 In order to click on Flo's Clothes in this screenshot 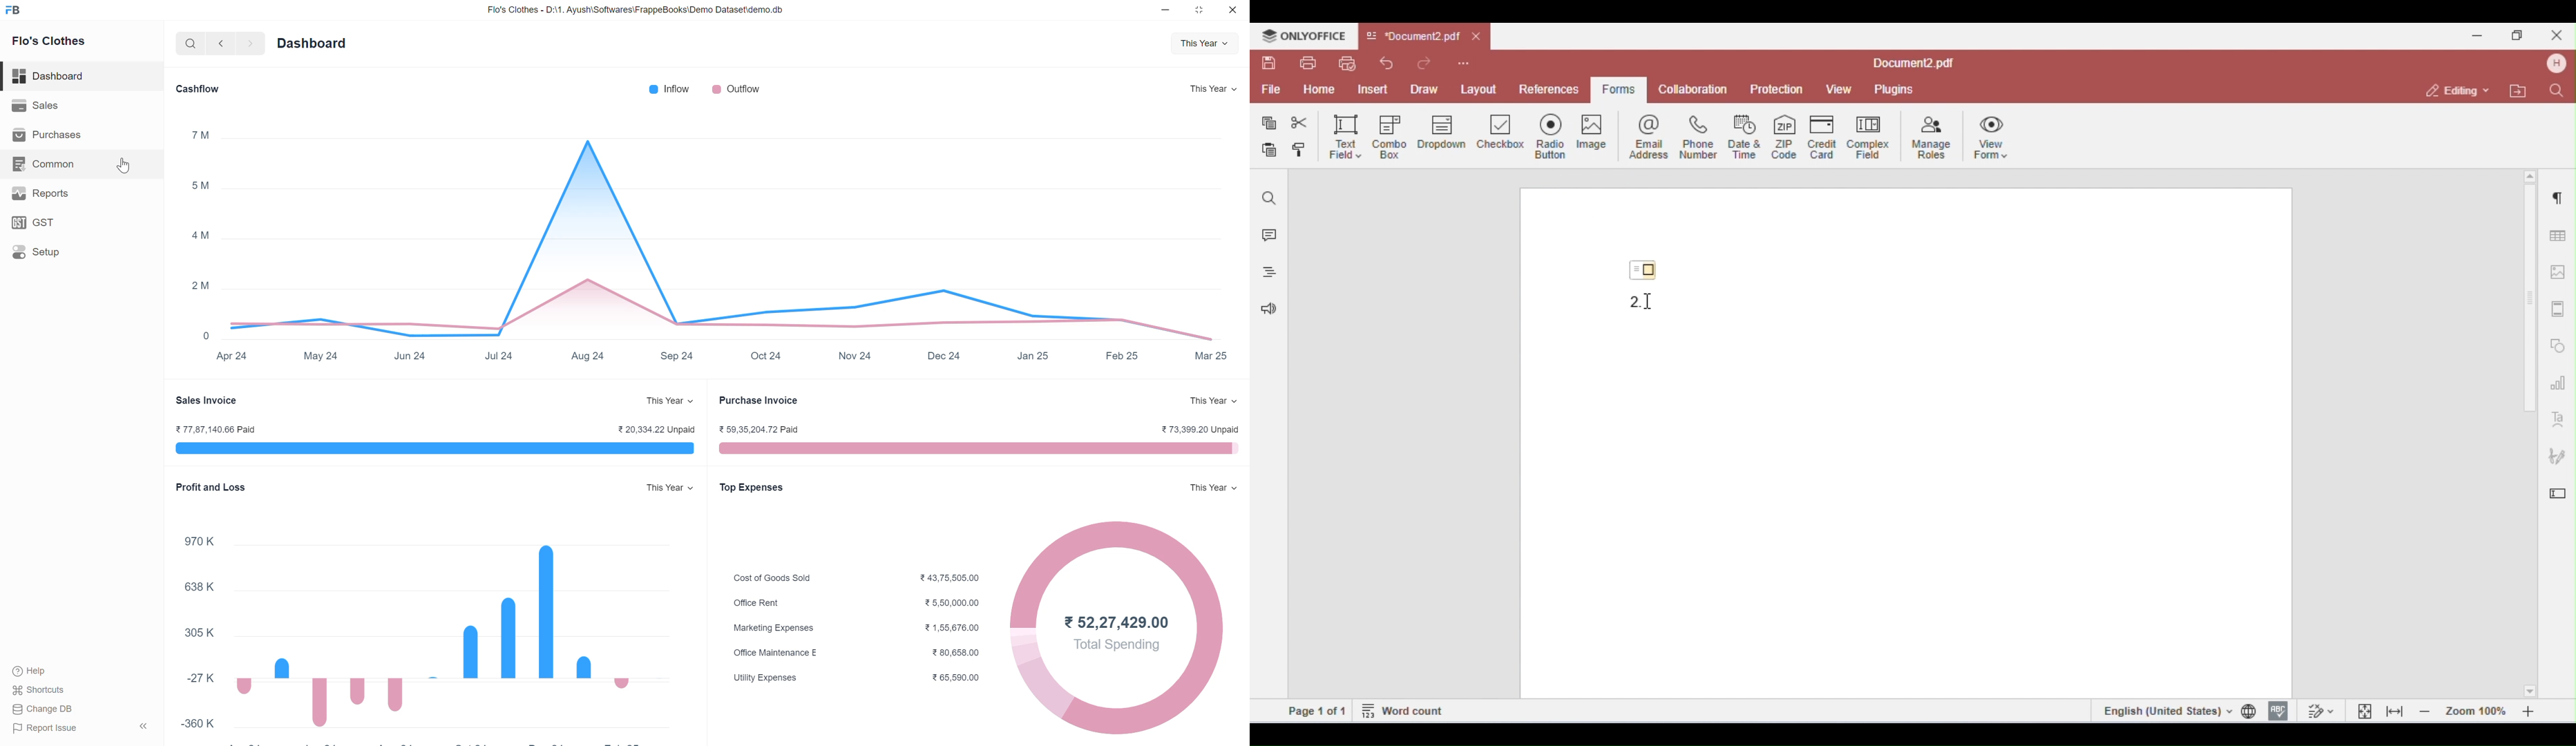, I will do `click(50, 42)`.